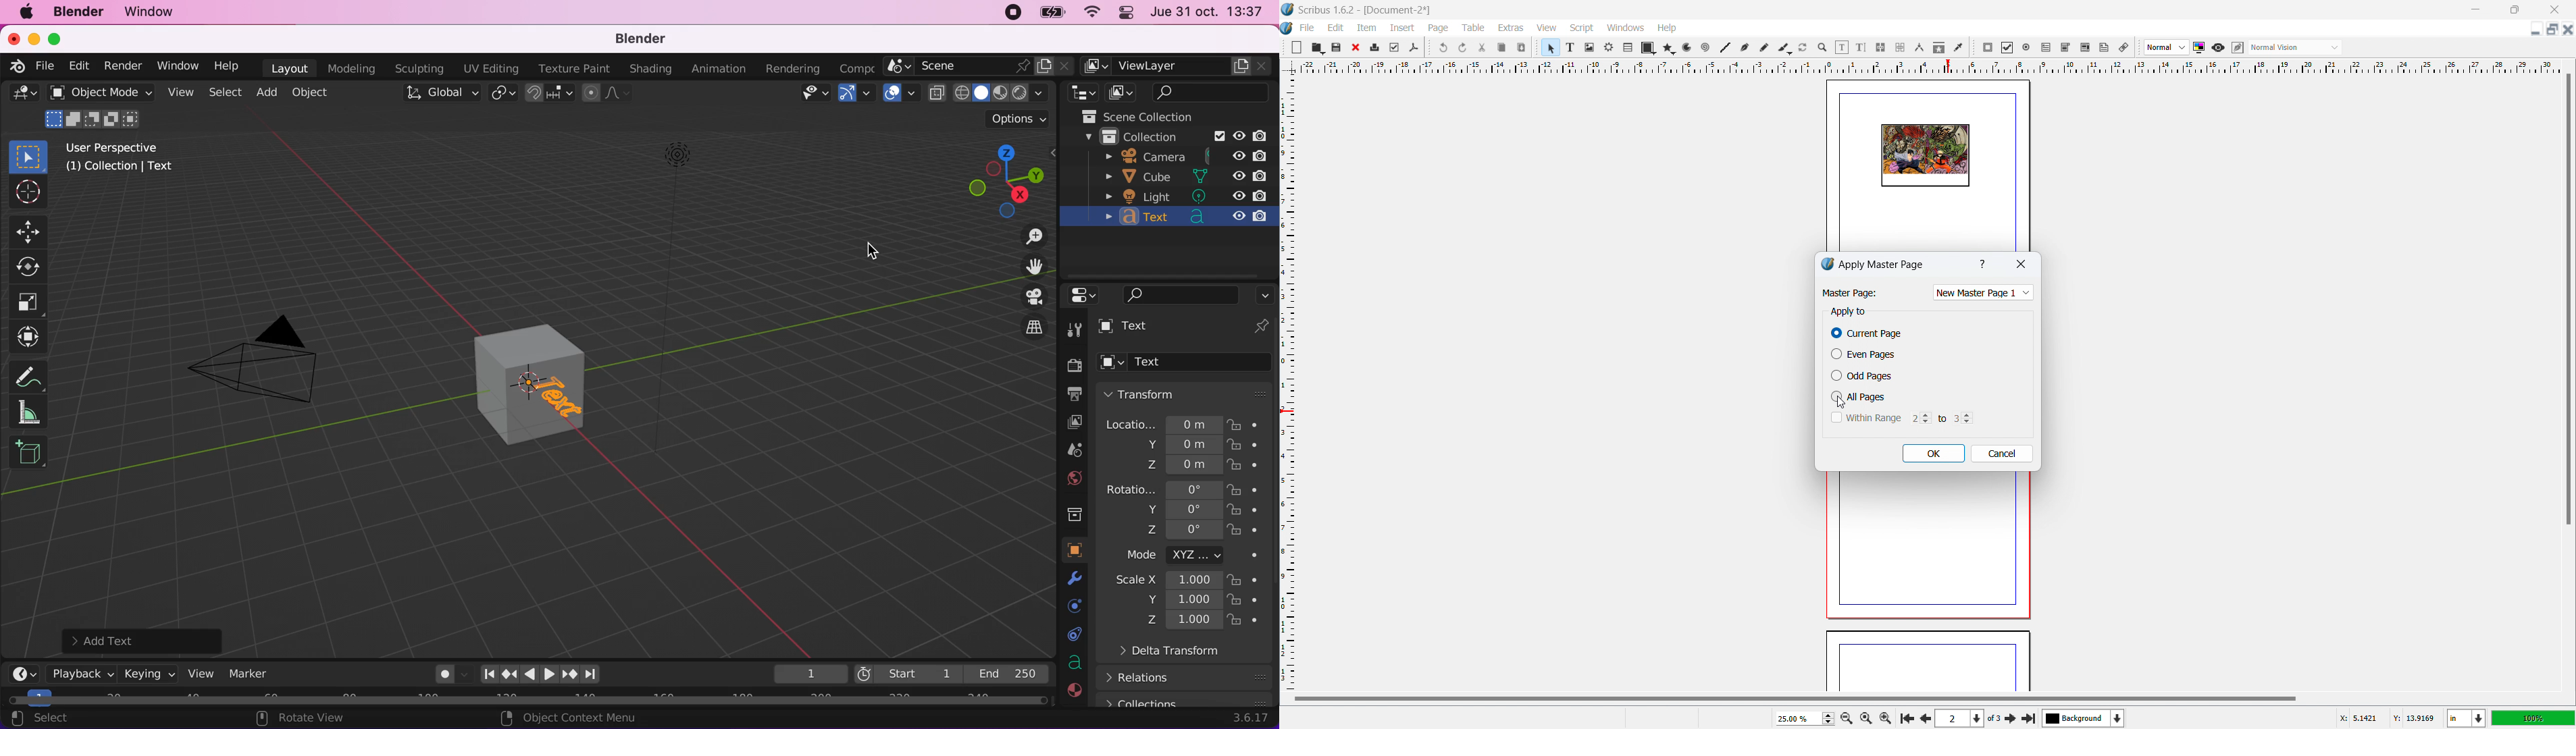 Image resolution: width=2576 pixels, height=756 pixels. What do you see at coordinates (1994, 719) in the screenshot?
I see `of 3` at bounding box center [1994, 719].